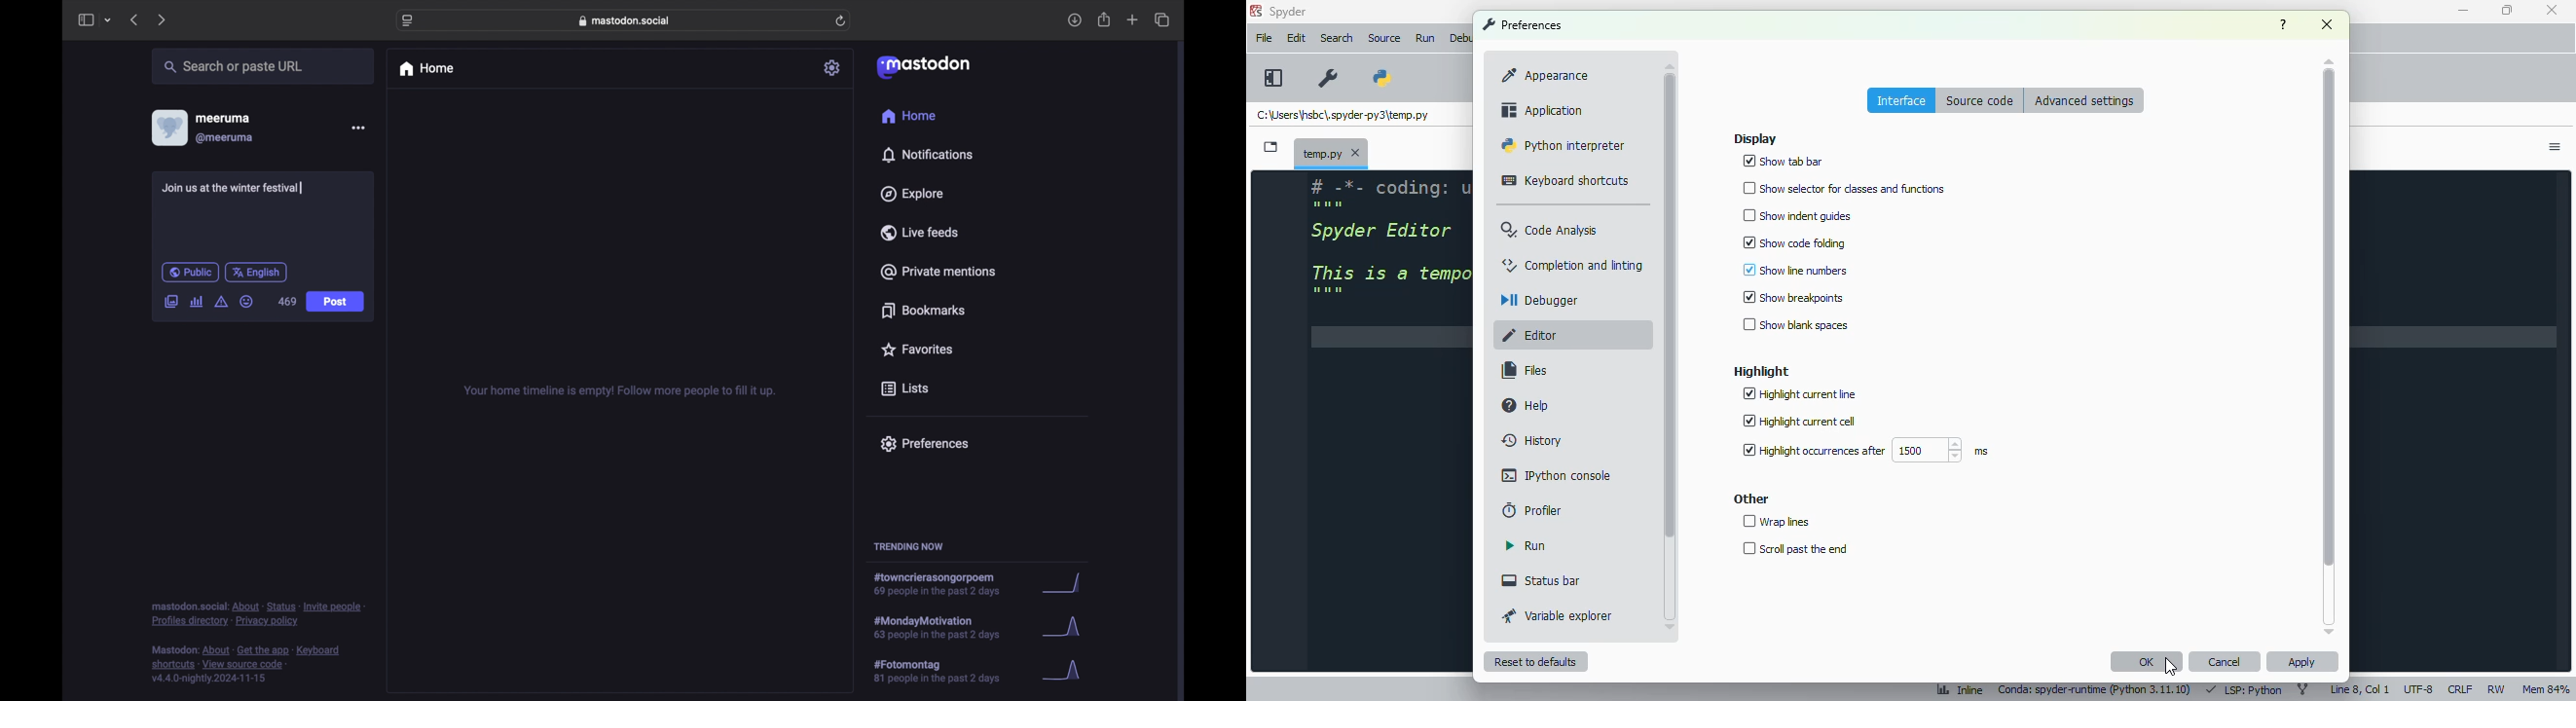  What do you see at coordinates (938, 271) in the screenshot?
I see `private mentions` at bounding box center [938, 271].